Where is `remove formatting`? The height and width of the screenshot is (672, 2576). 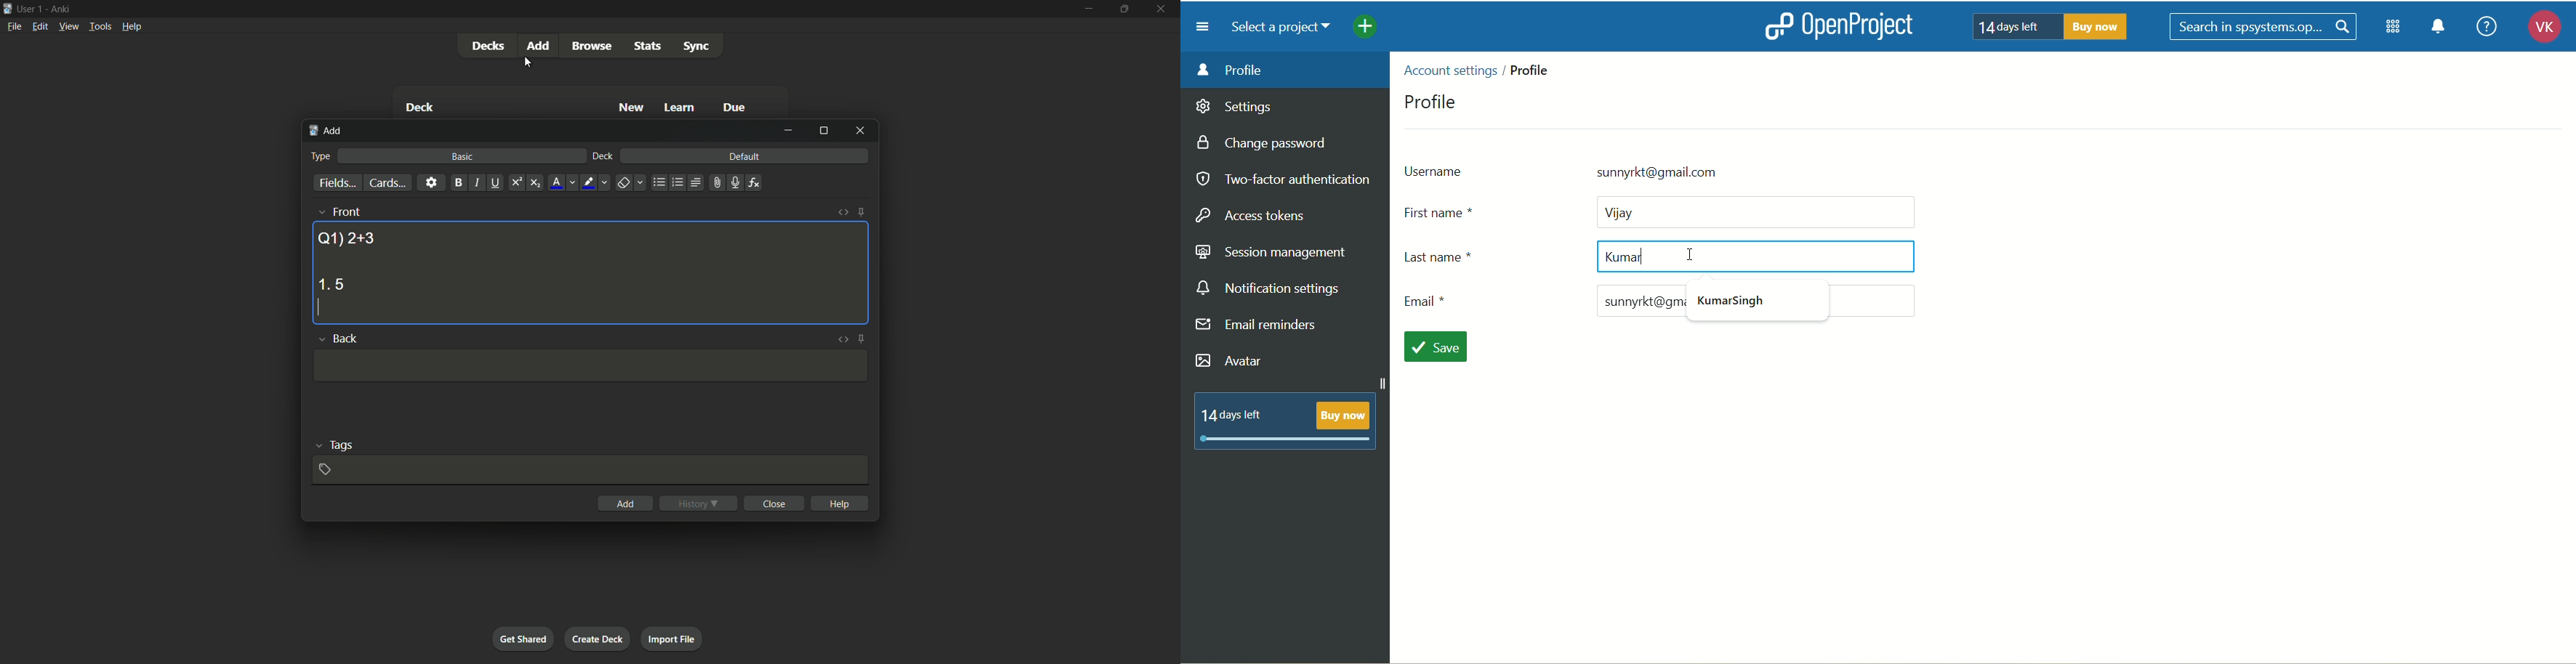
remove formatting is located at coordinates (624, 184).